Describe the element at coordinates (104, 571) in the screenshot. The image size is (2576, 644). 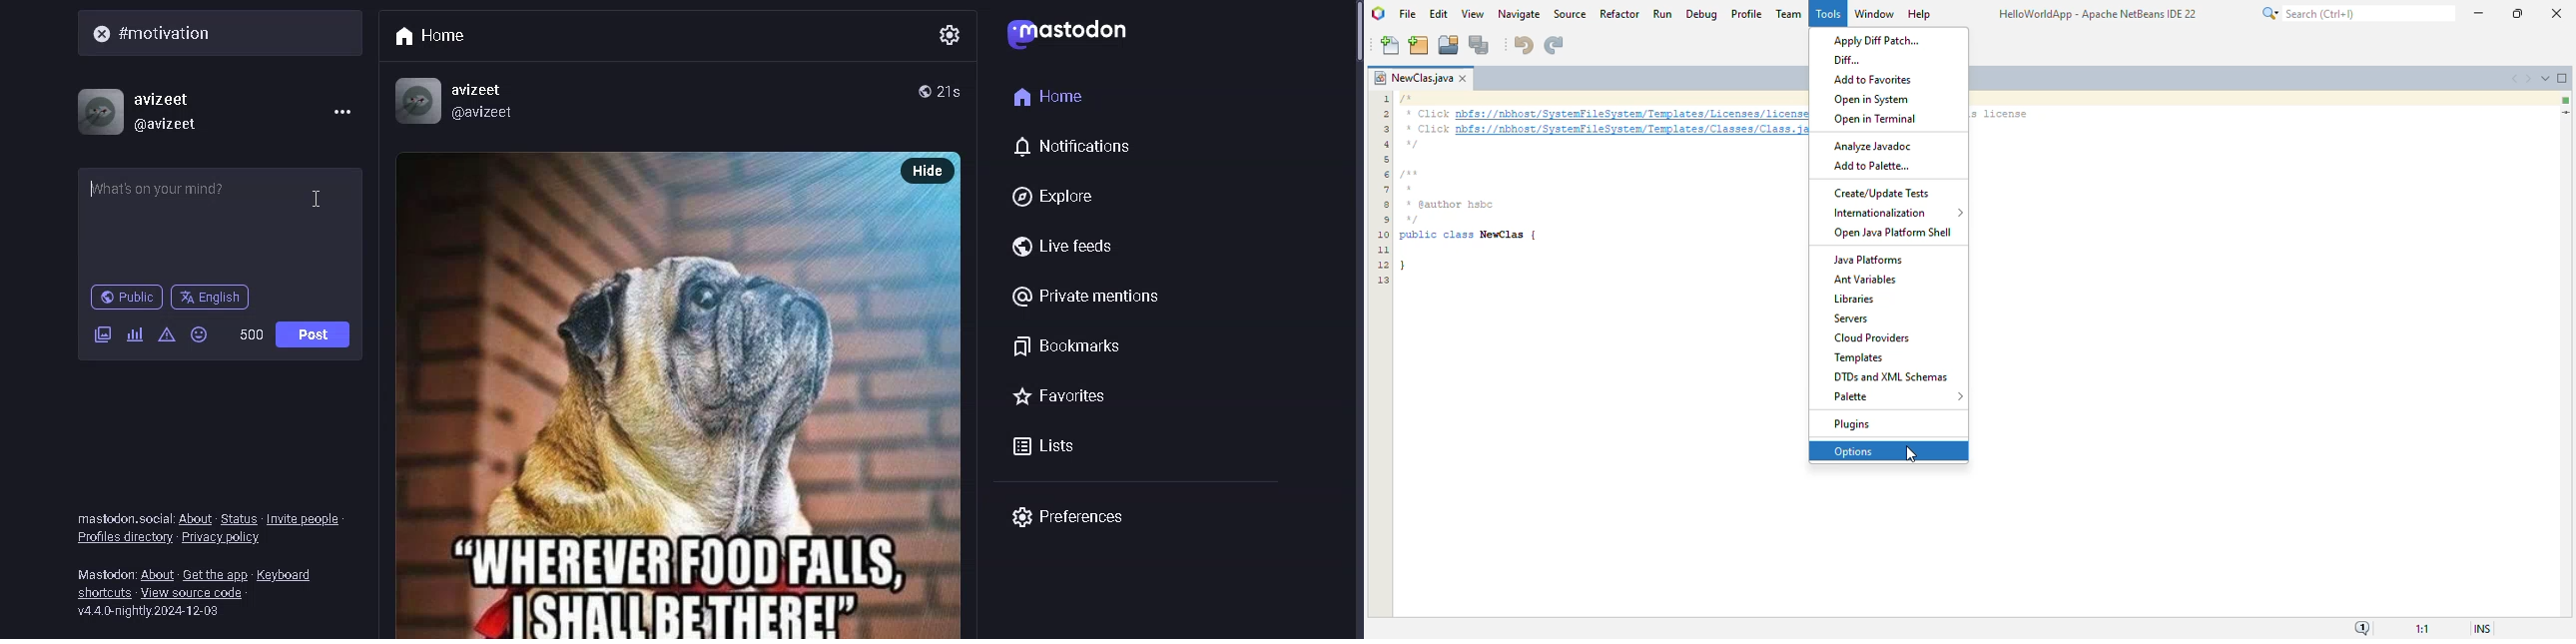
I see `text` at that location.